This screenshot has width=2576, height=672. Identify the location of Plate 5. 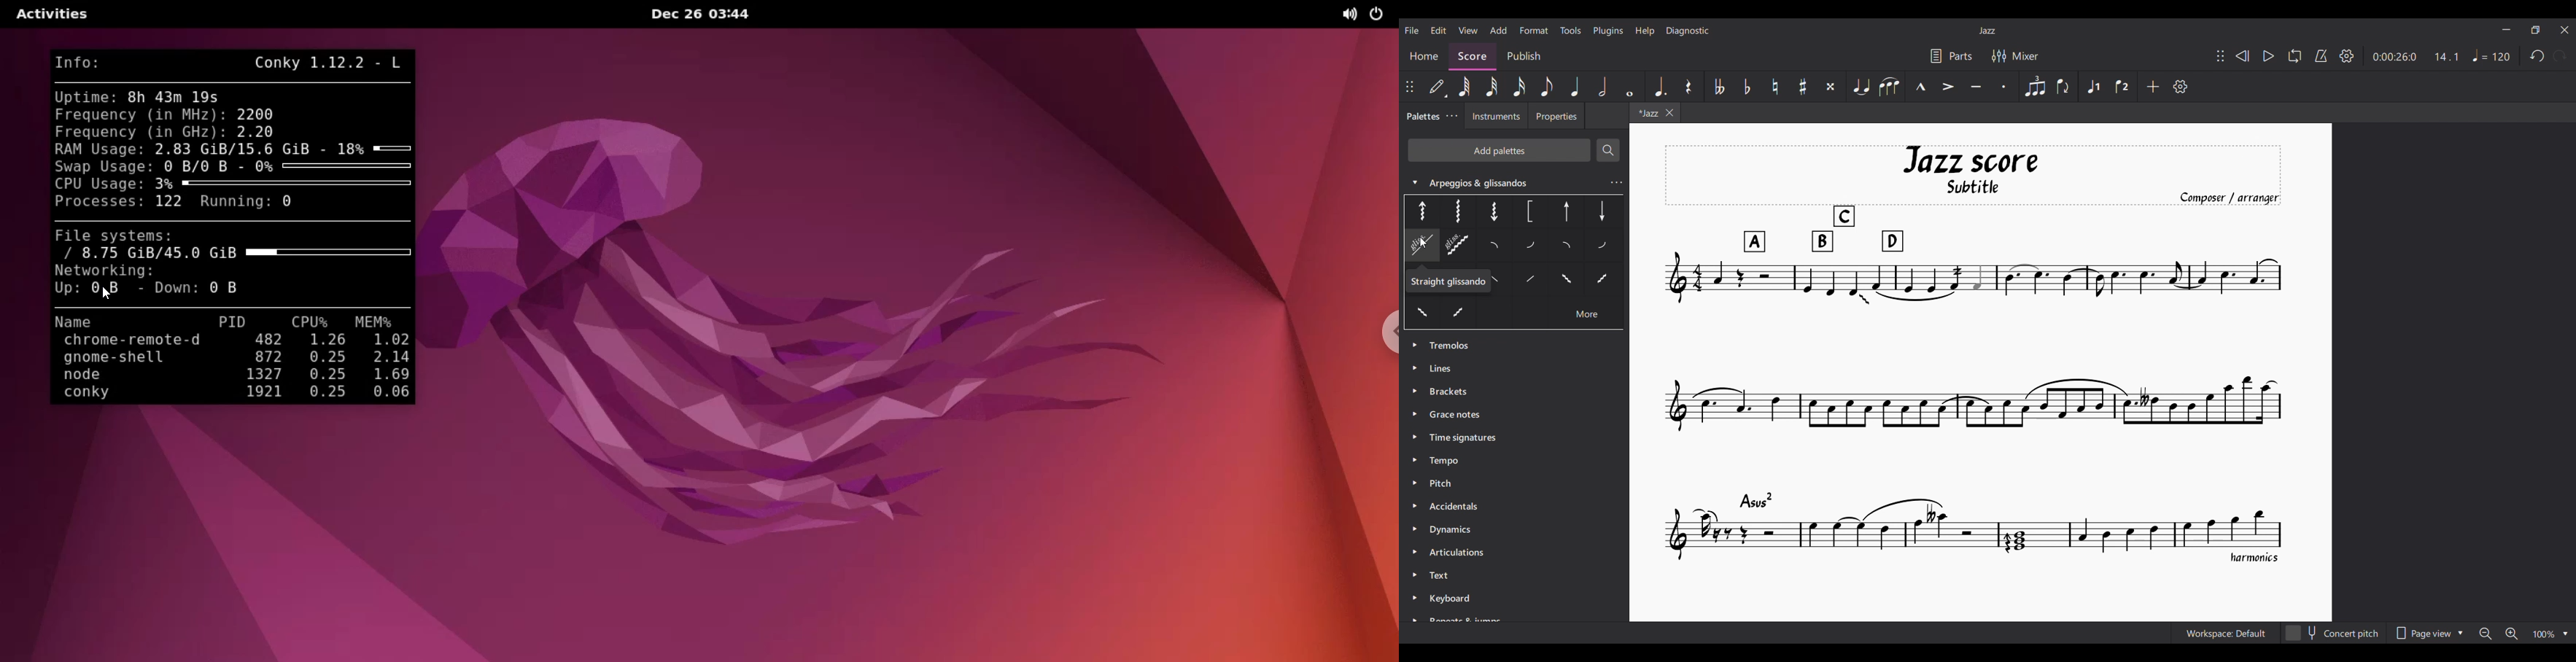
(1567, 213).